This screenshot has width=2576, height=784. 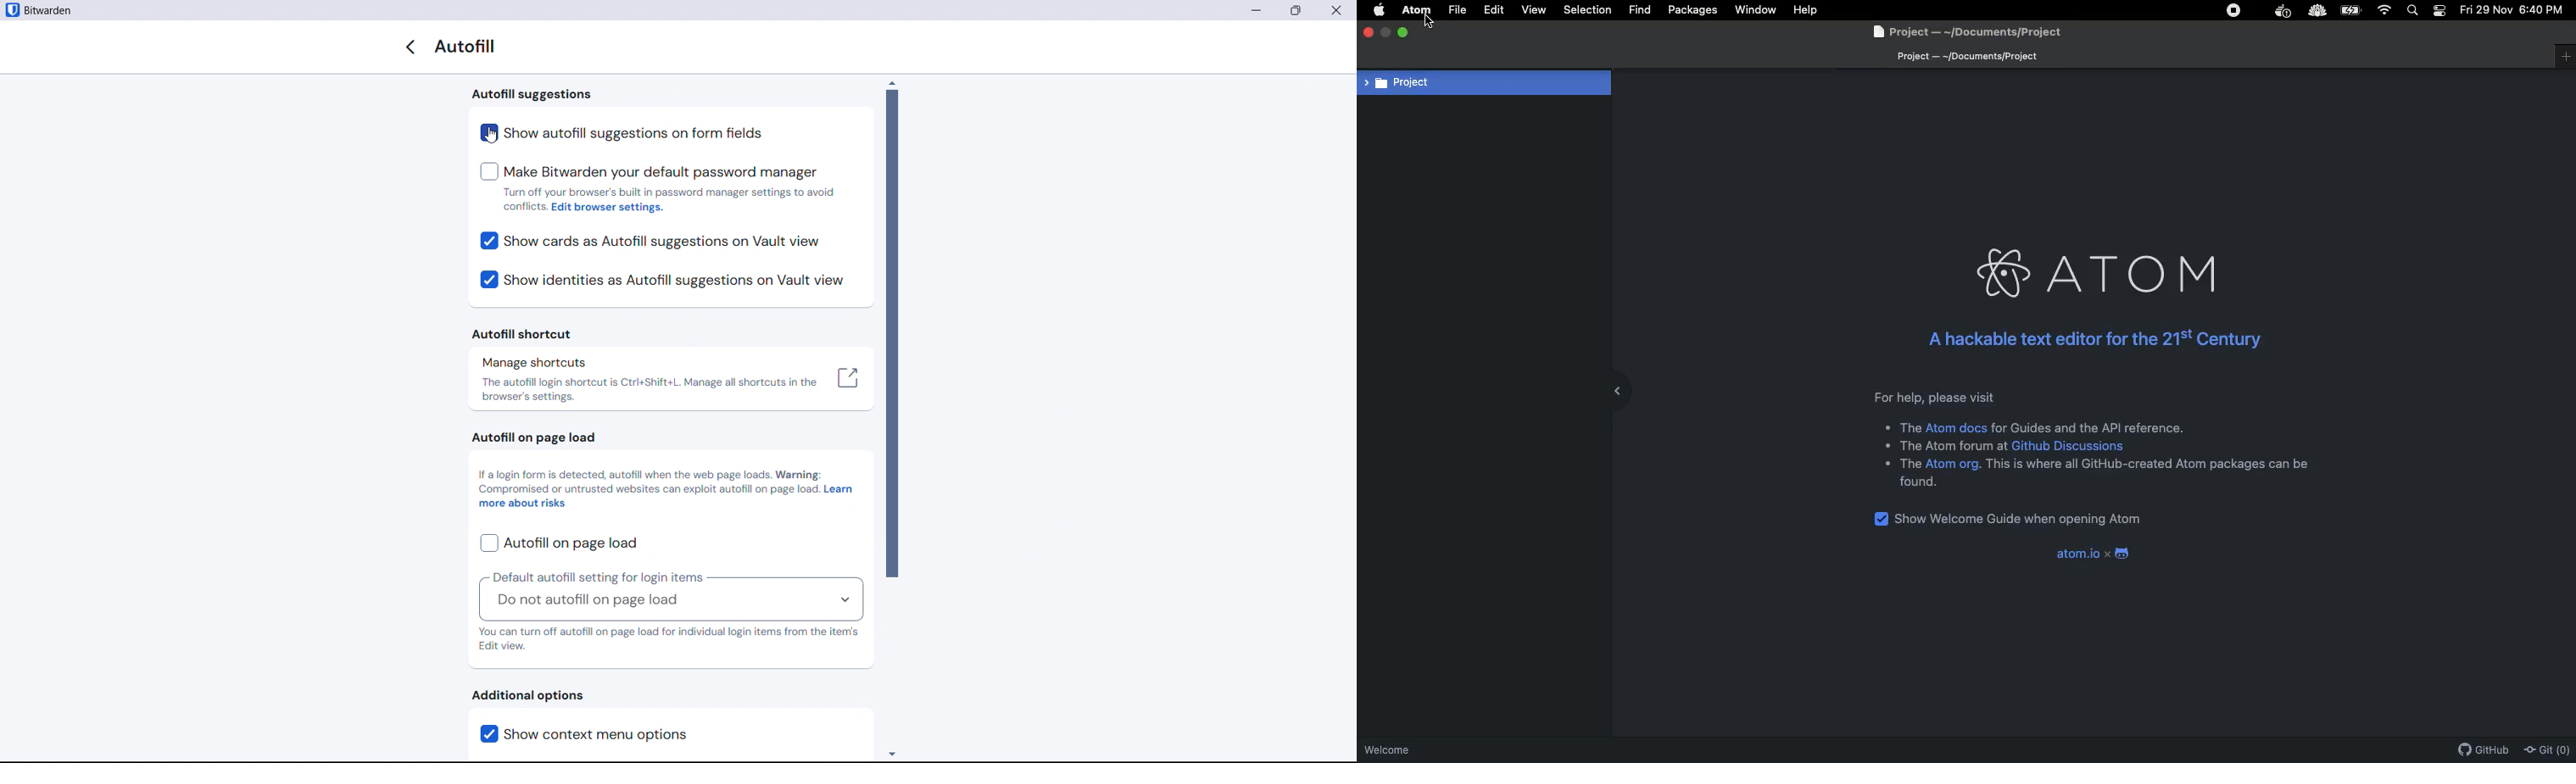 What do you see at coordinates (1695, 12) in the screenshot?
I see `Packages` at bounding box center [1695, 12].